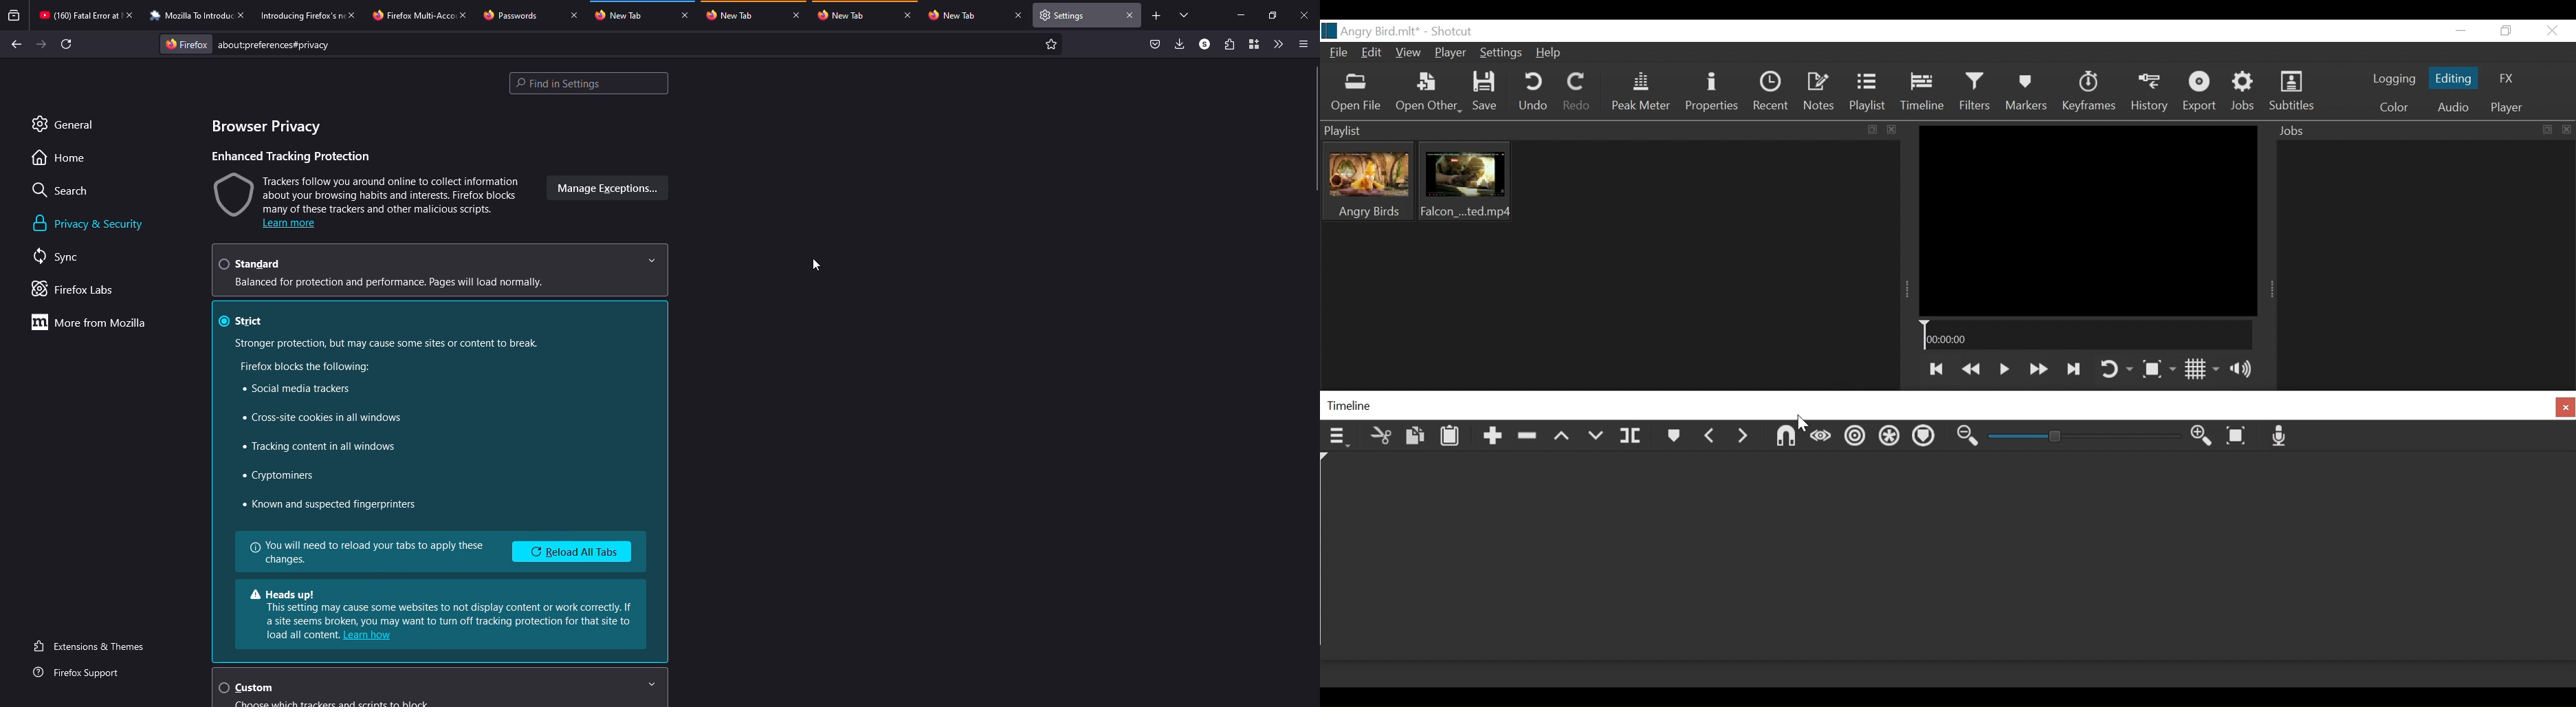  What do you see at coordinates (295, 388) in the screenshot?
I see `social media trackers` at bounding box center [295, 388].